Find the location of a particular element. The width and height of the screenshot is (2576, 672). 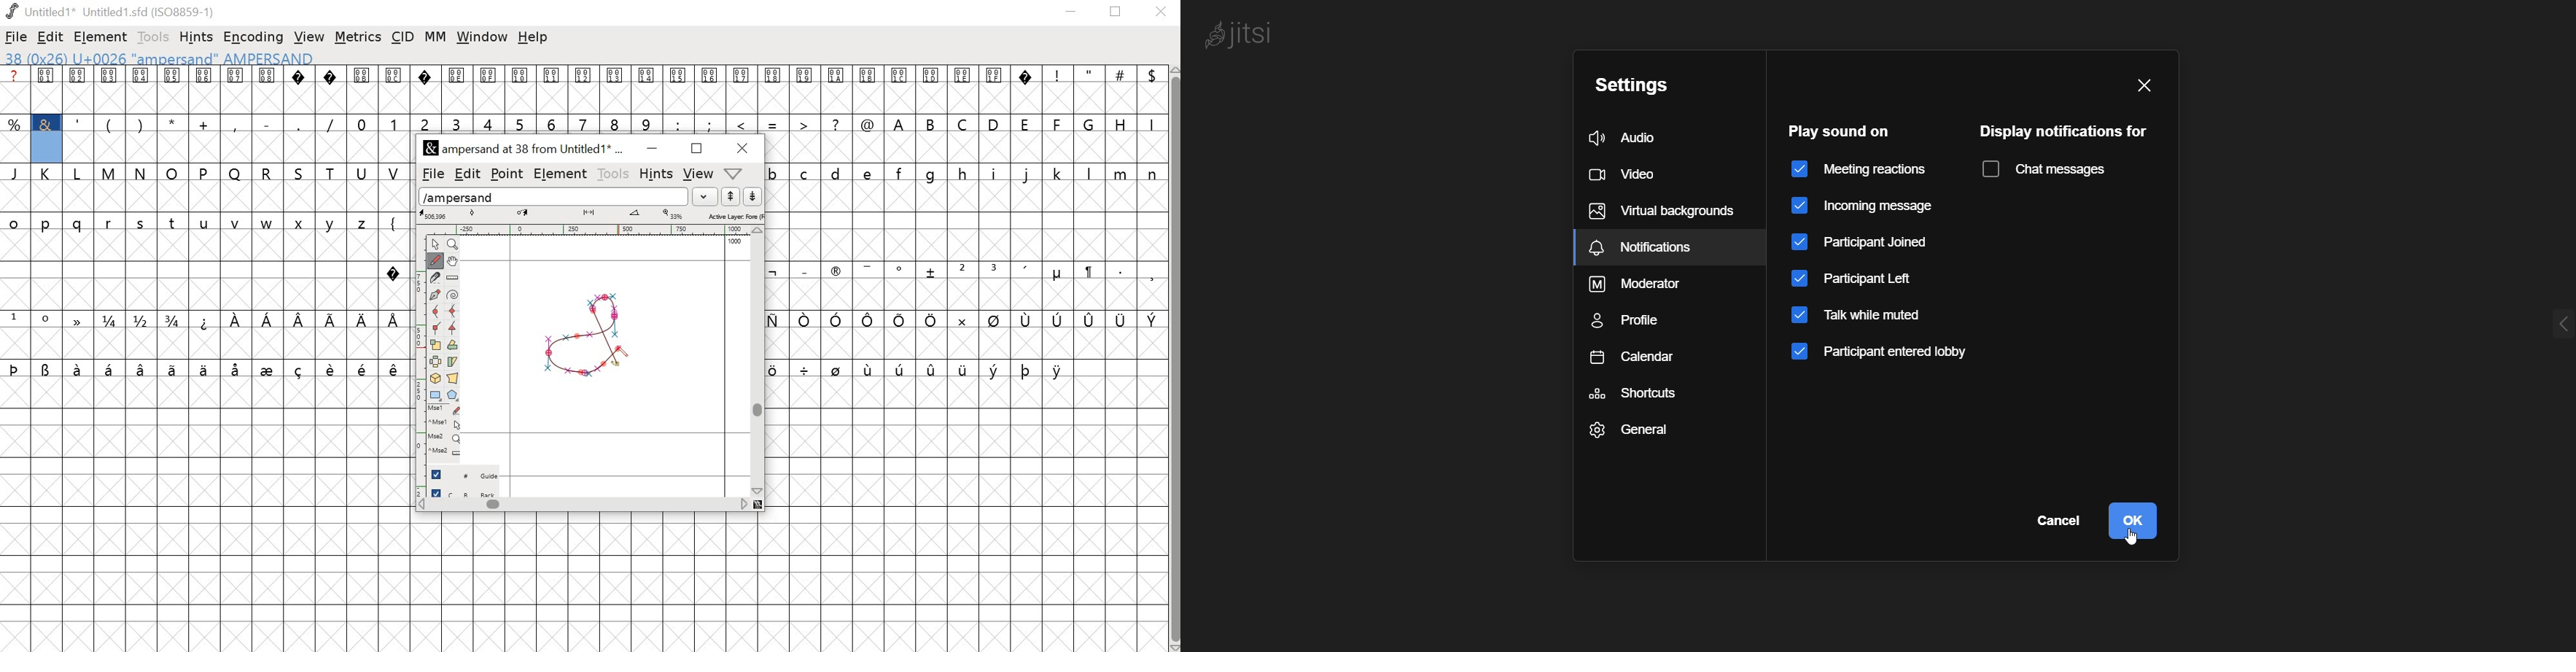

symbol is located at coordinates (960, 319).